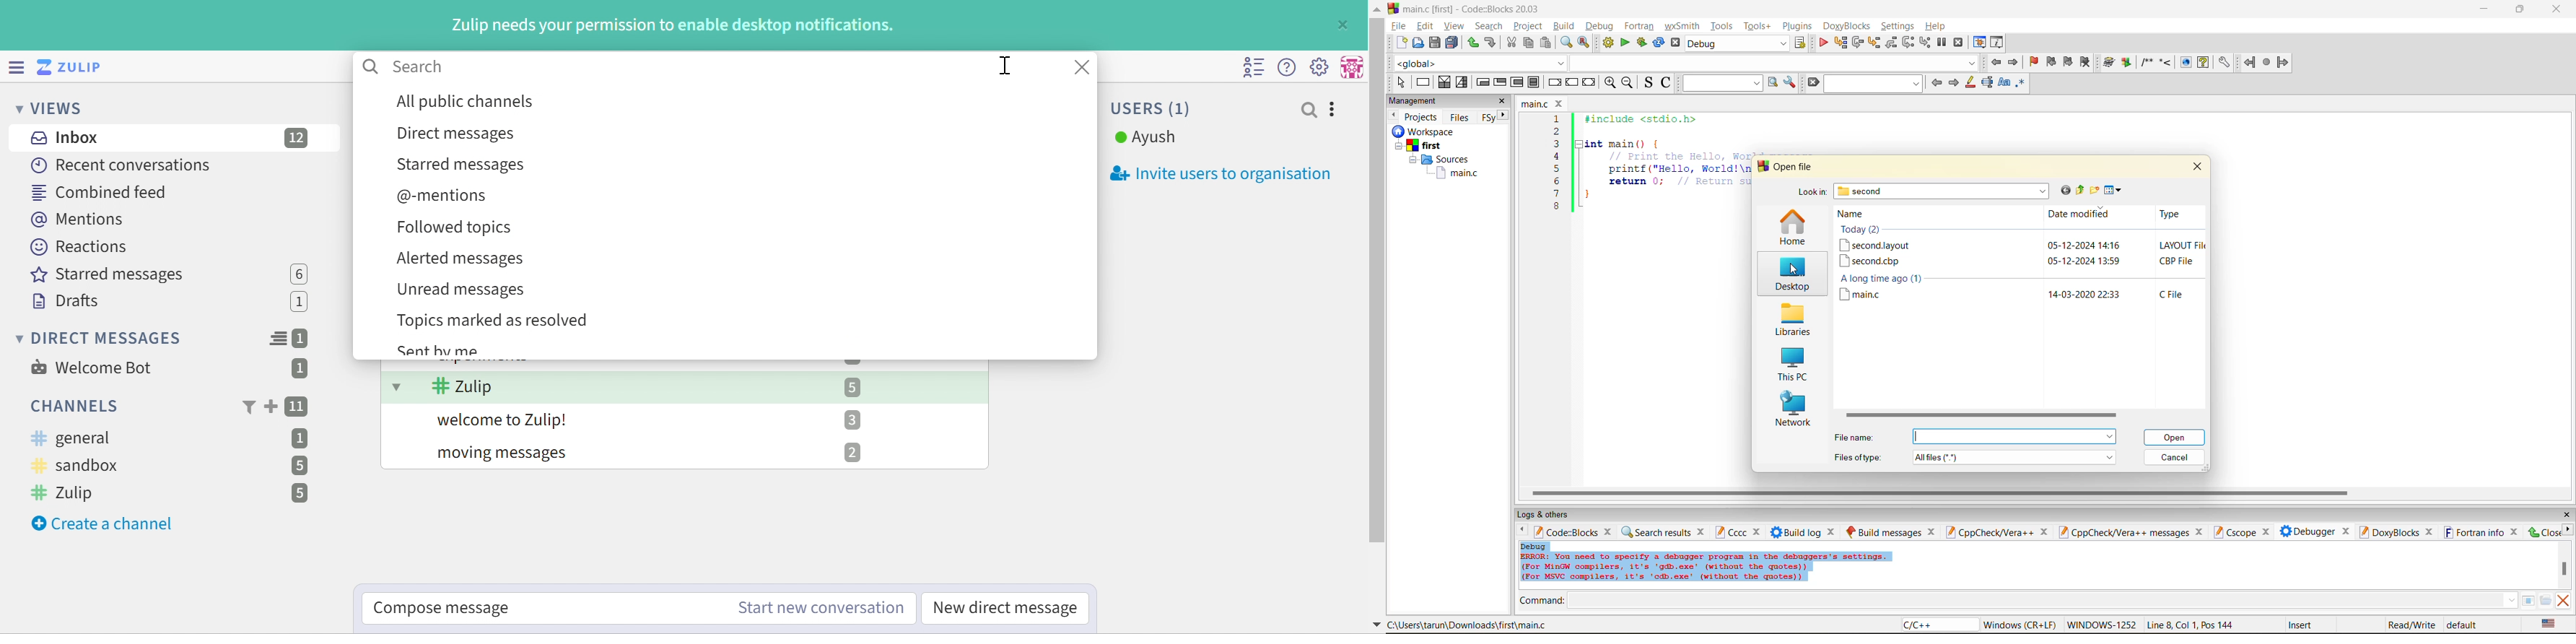  I want to click on Topics marked as resolved, so click(494, 321).